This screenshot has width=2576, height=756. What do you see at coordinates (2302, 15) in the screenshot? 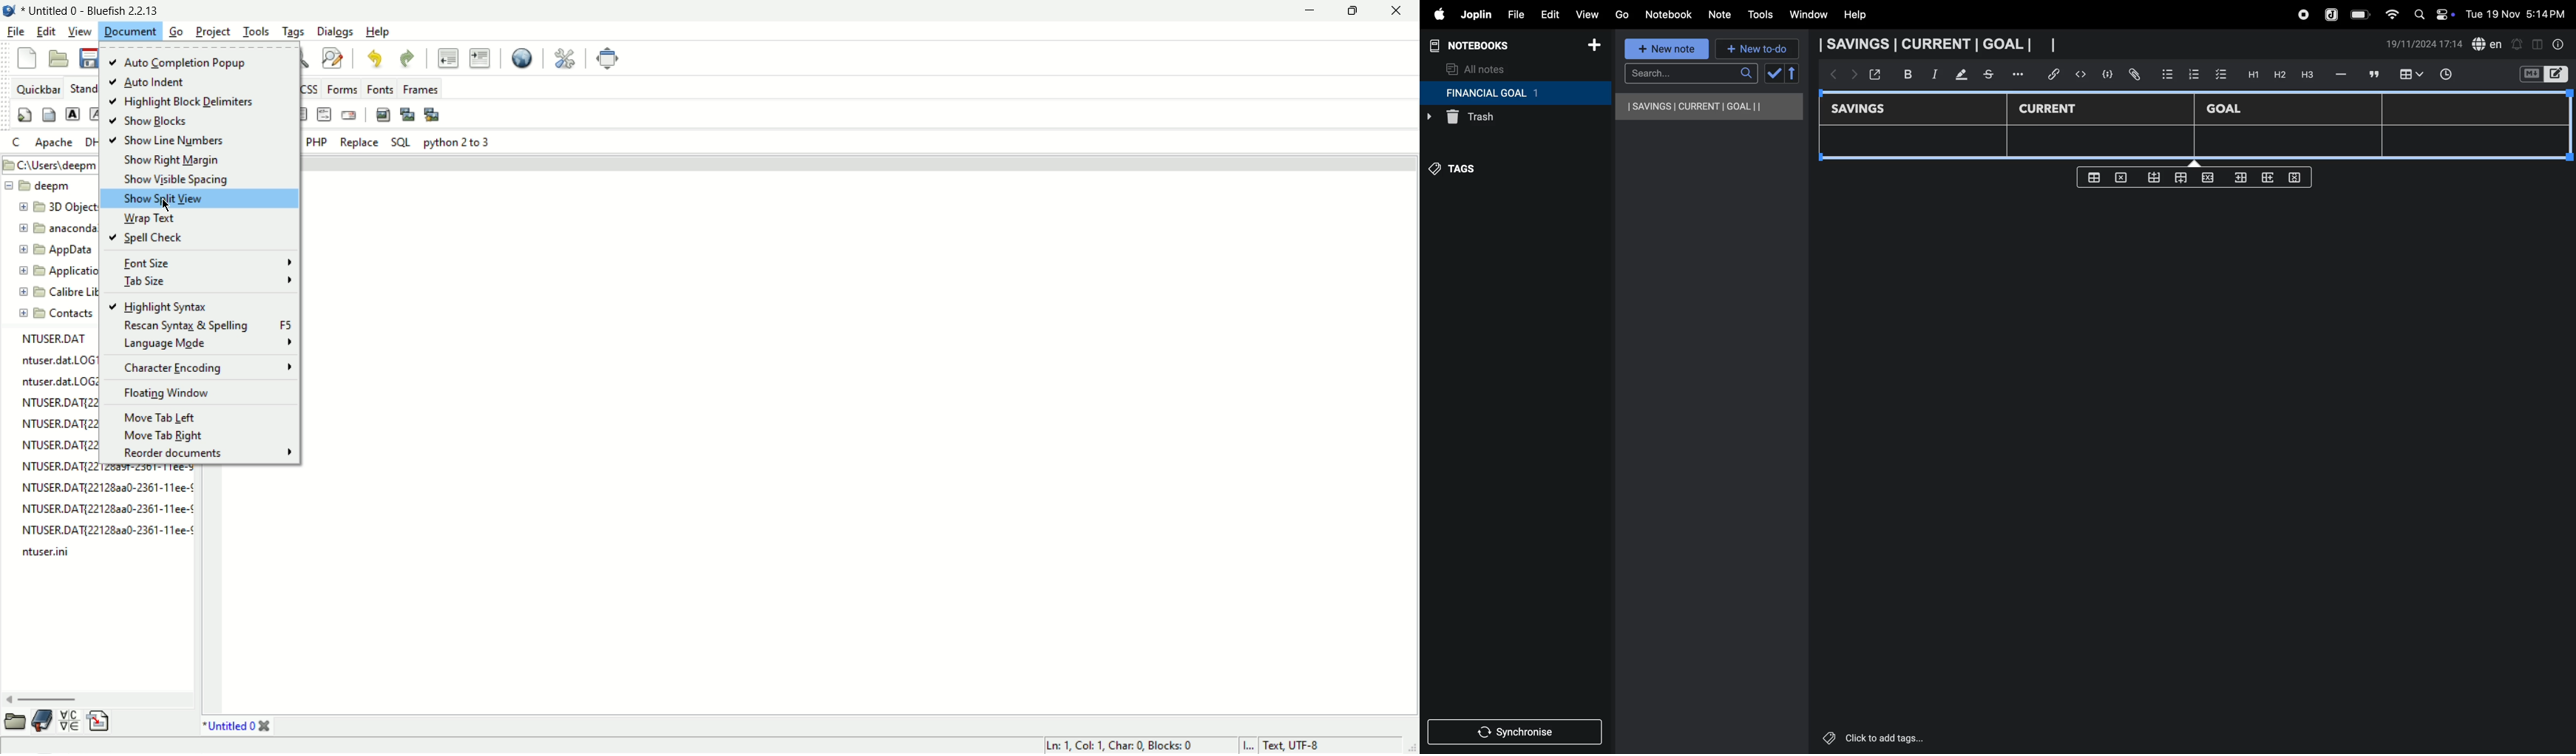
I see `record` at bounding box center [2302, 15].